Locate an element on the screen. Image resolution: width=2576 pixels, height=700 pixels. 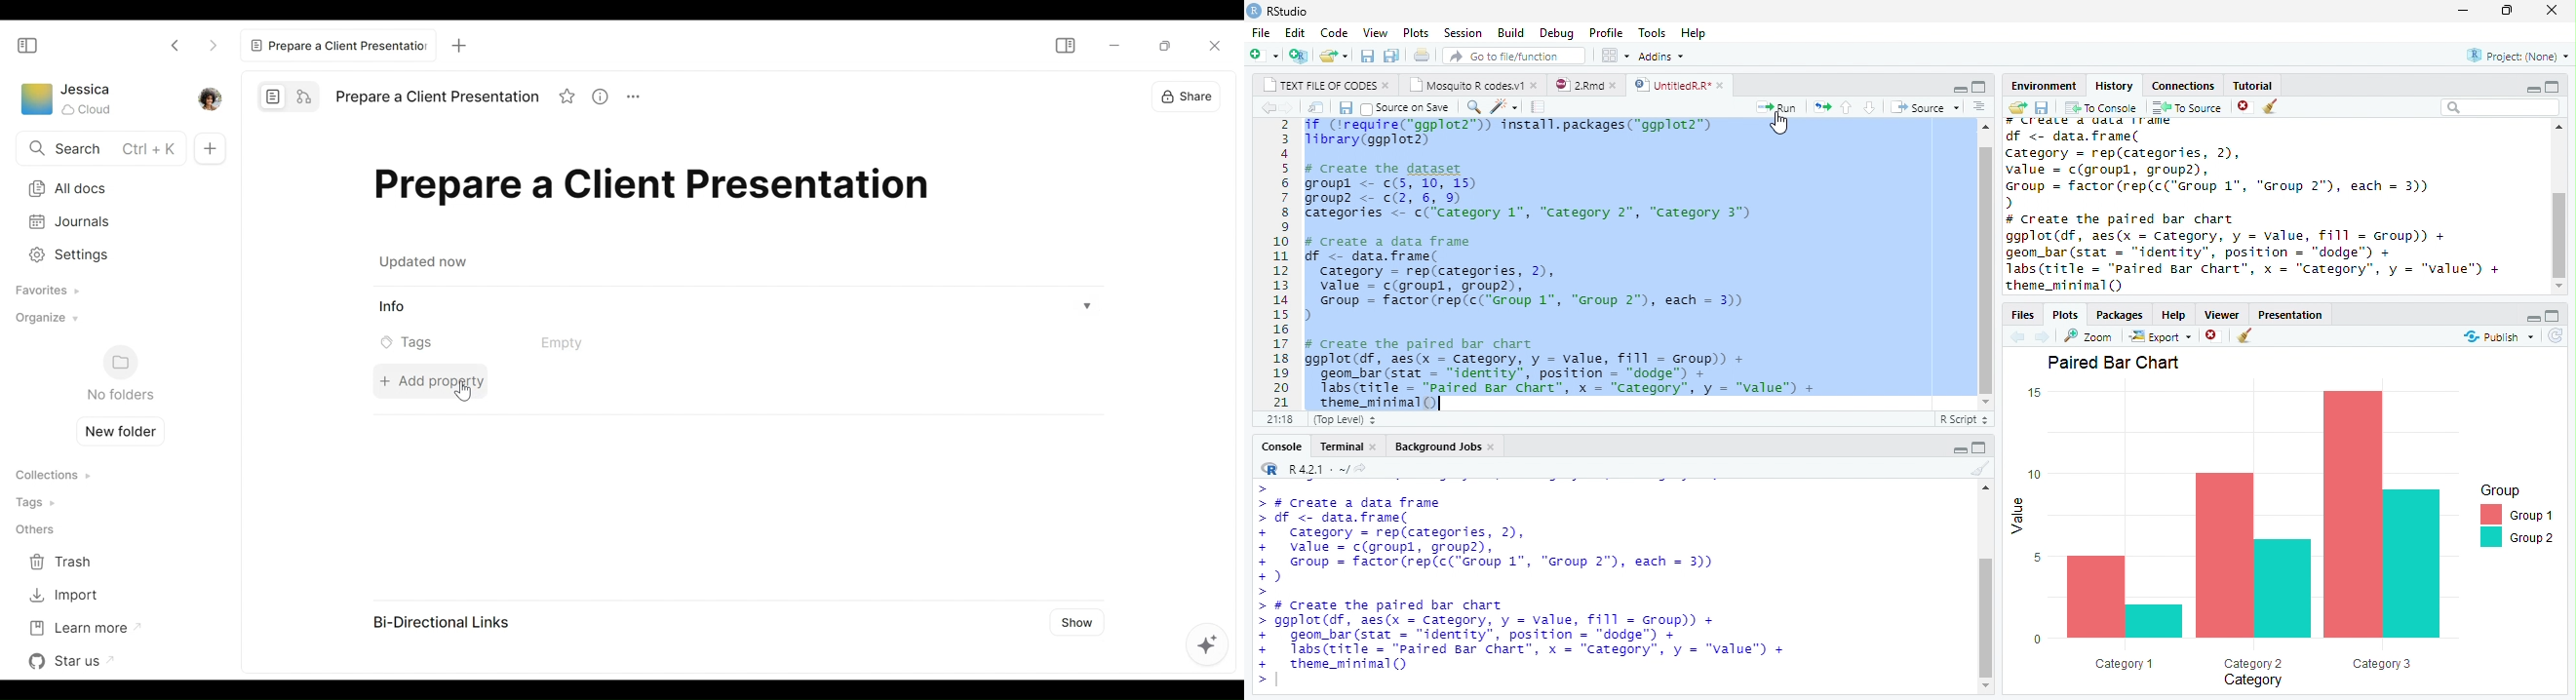
run is located at coordinates (1779, 106).